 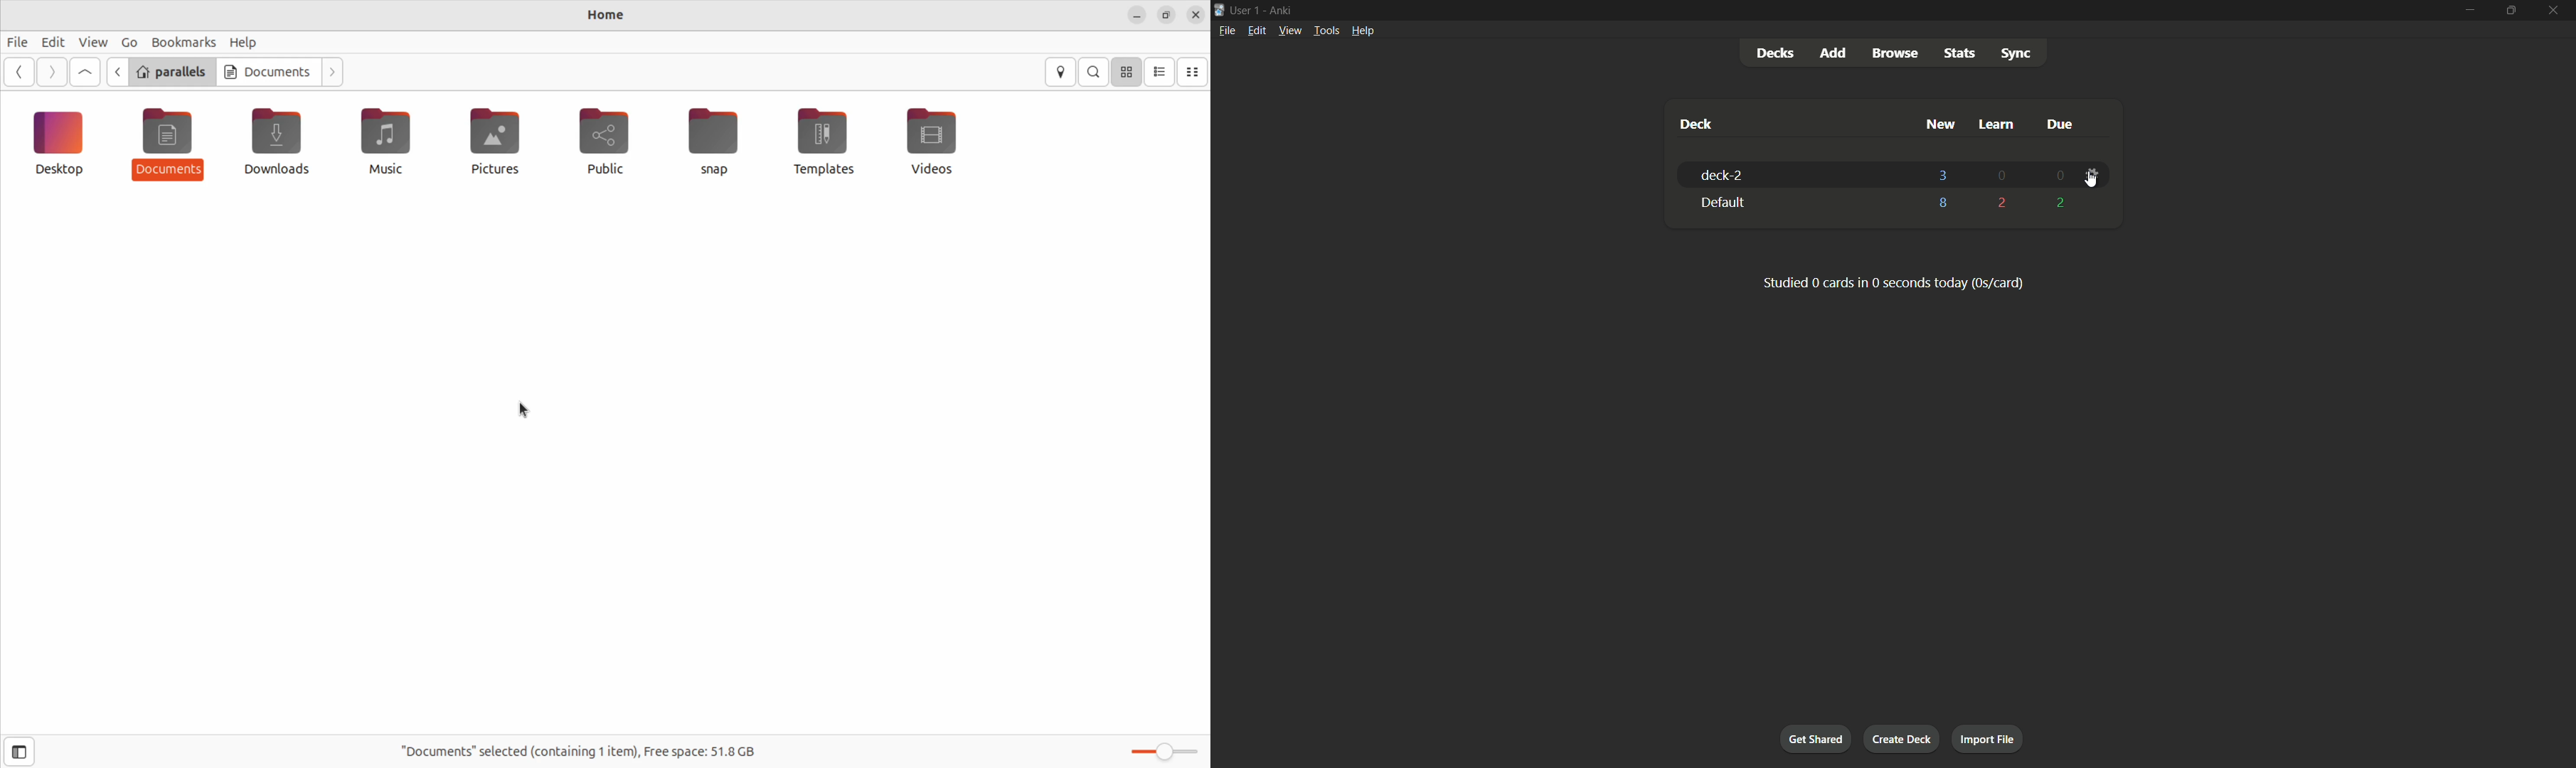 I want to click on create deck, so click(x=1903, y=740).